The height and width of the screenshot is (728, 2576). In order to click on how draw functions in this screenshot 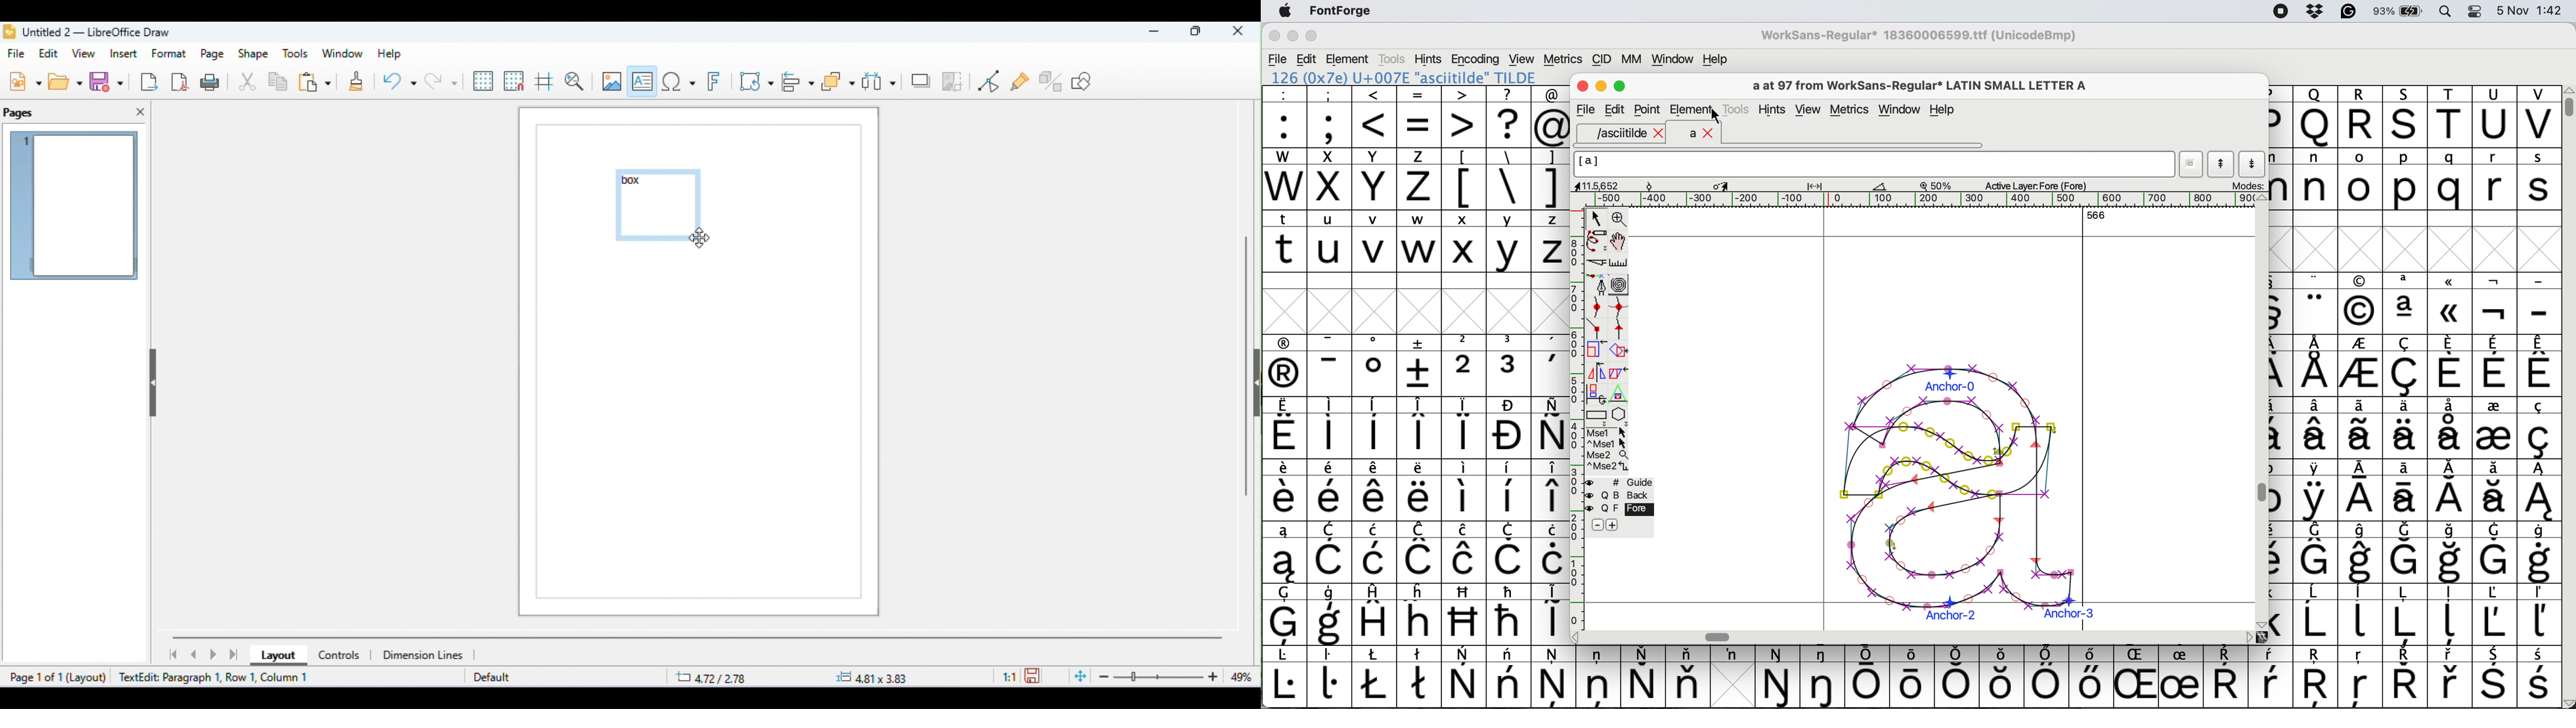, I will do `click(1083, 81)`.